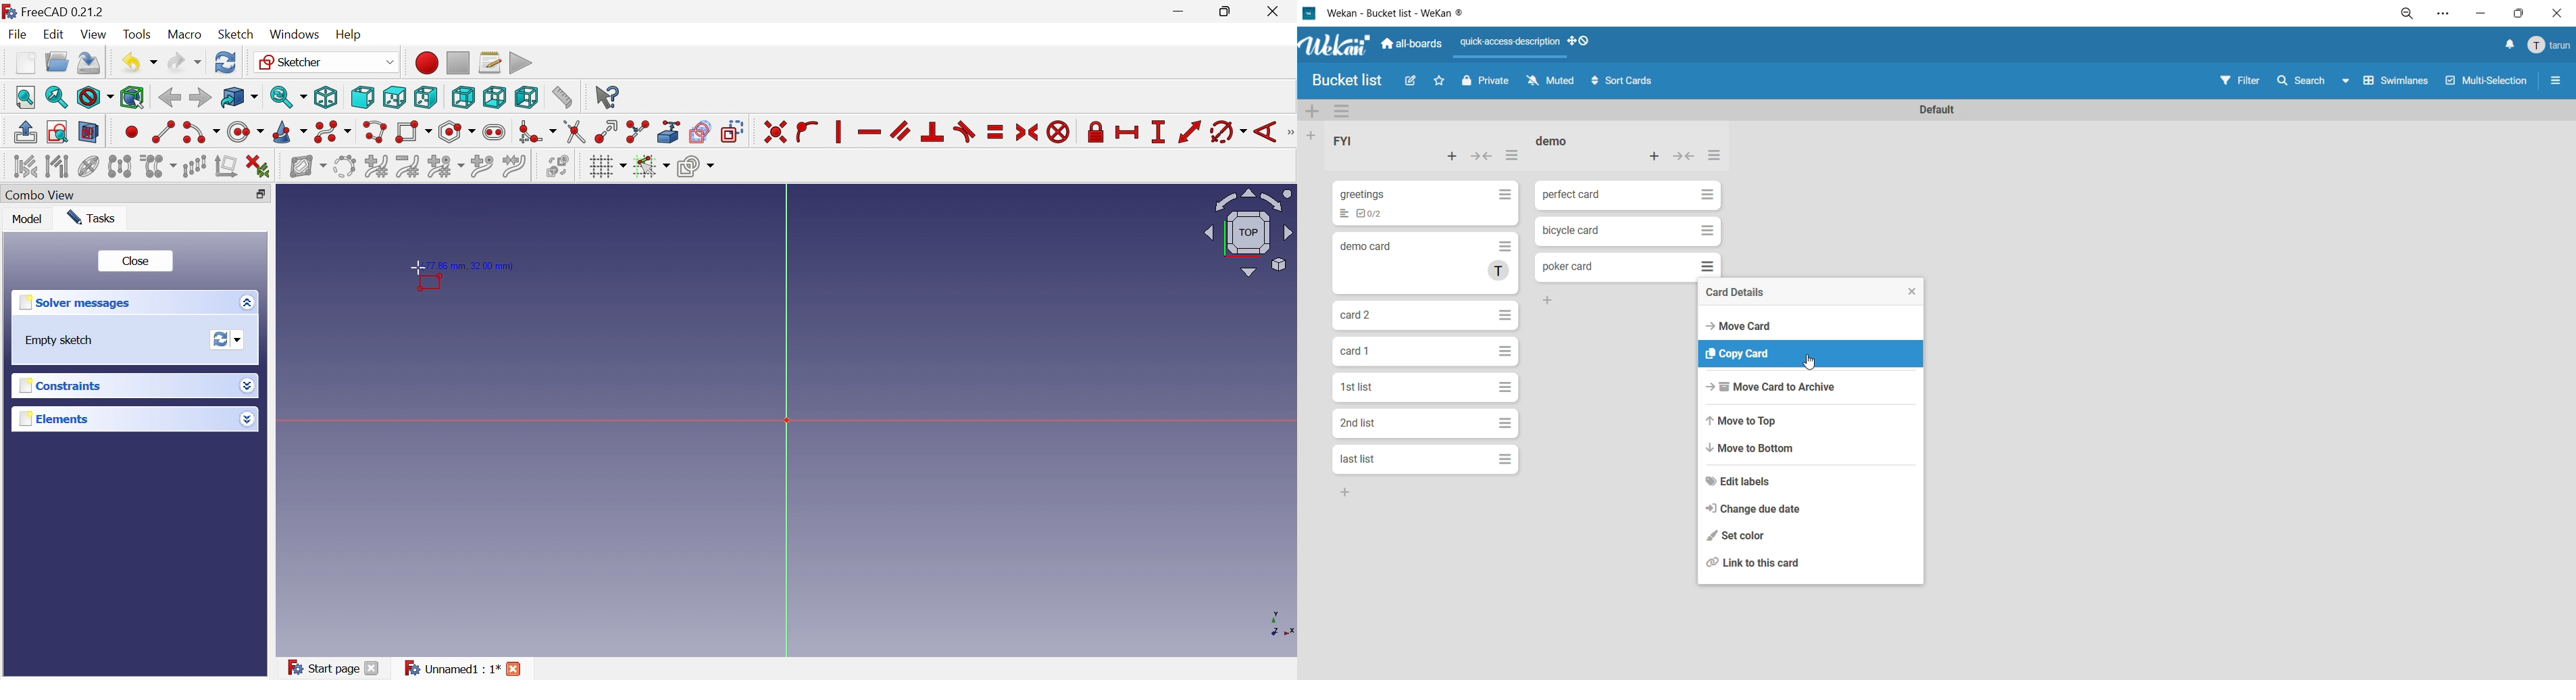  What do you see at coordinates (2244, 80) in the screenshot?
I see `filter` at bounding box center [2244, 80].